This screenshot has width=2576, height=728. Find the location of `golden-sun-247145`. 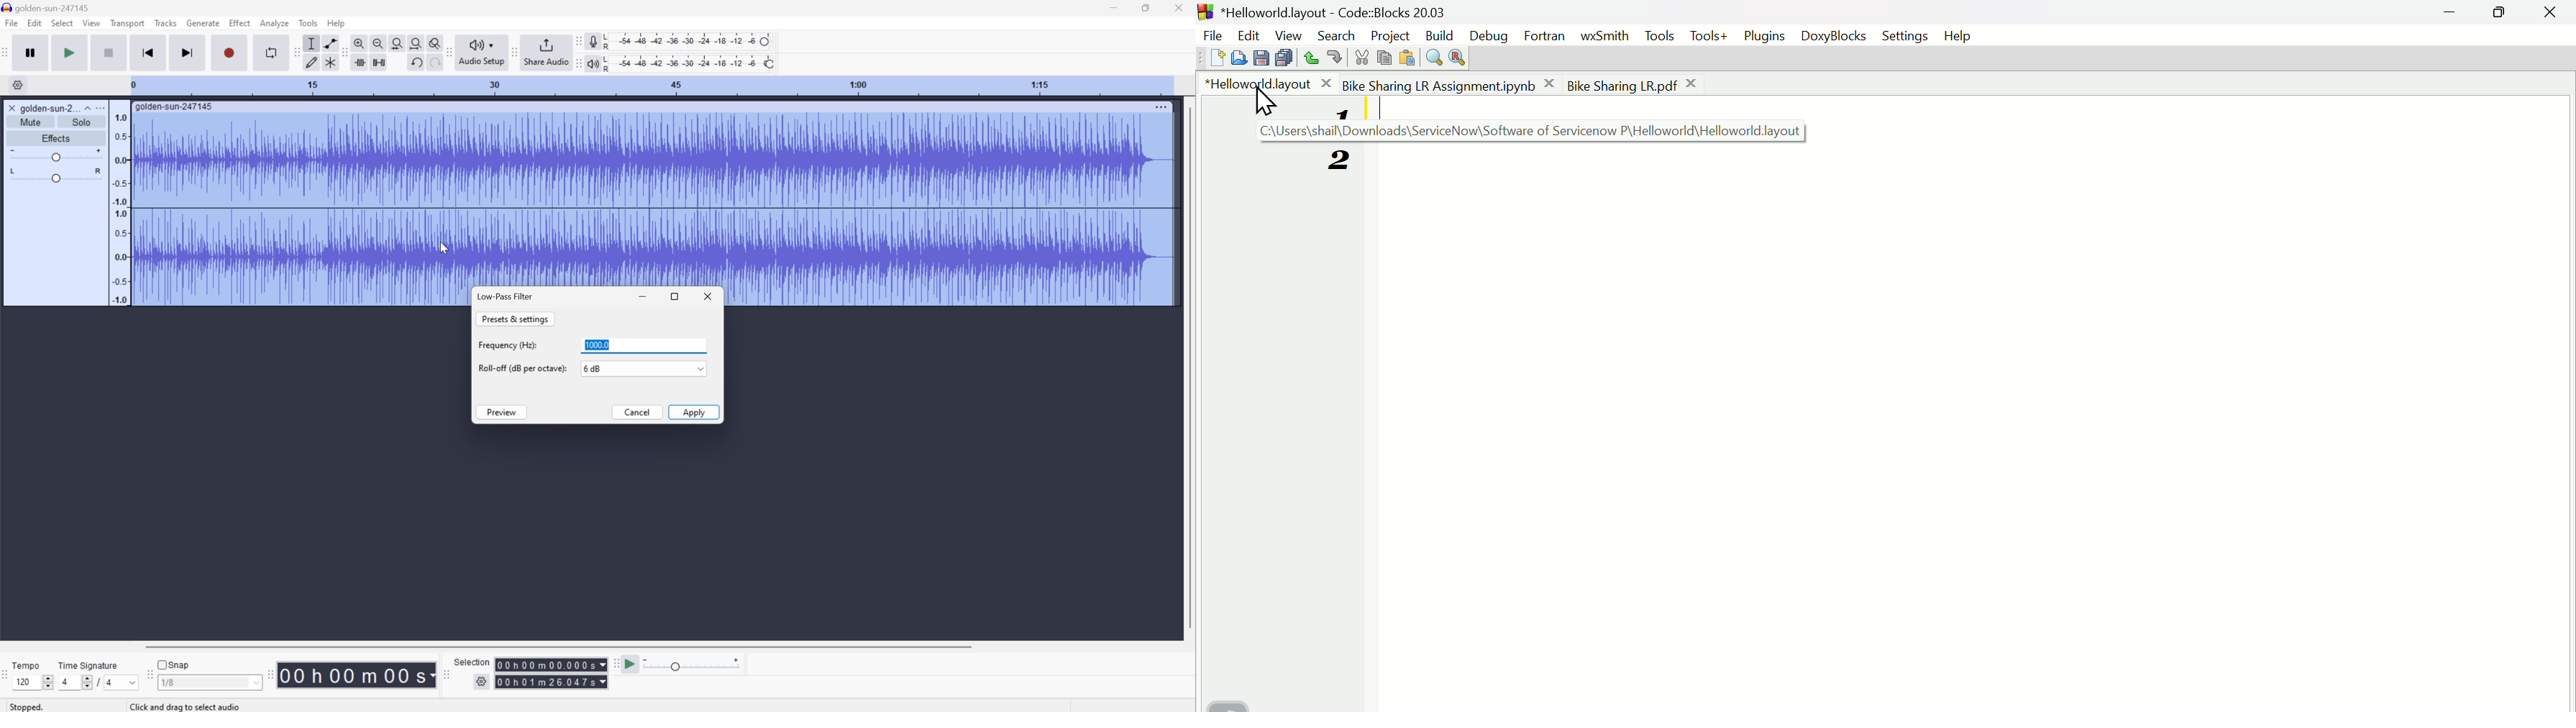

golden-sun-247145 is located at coordinates (175, 107).